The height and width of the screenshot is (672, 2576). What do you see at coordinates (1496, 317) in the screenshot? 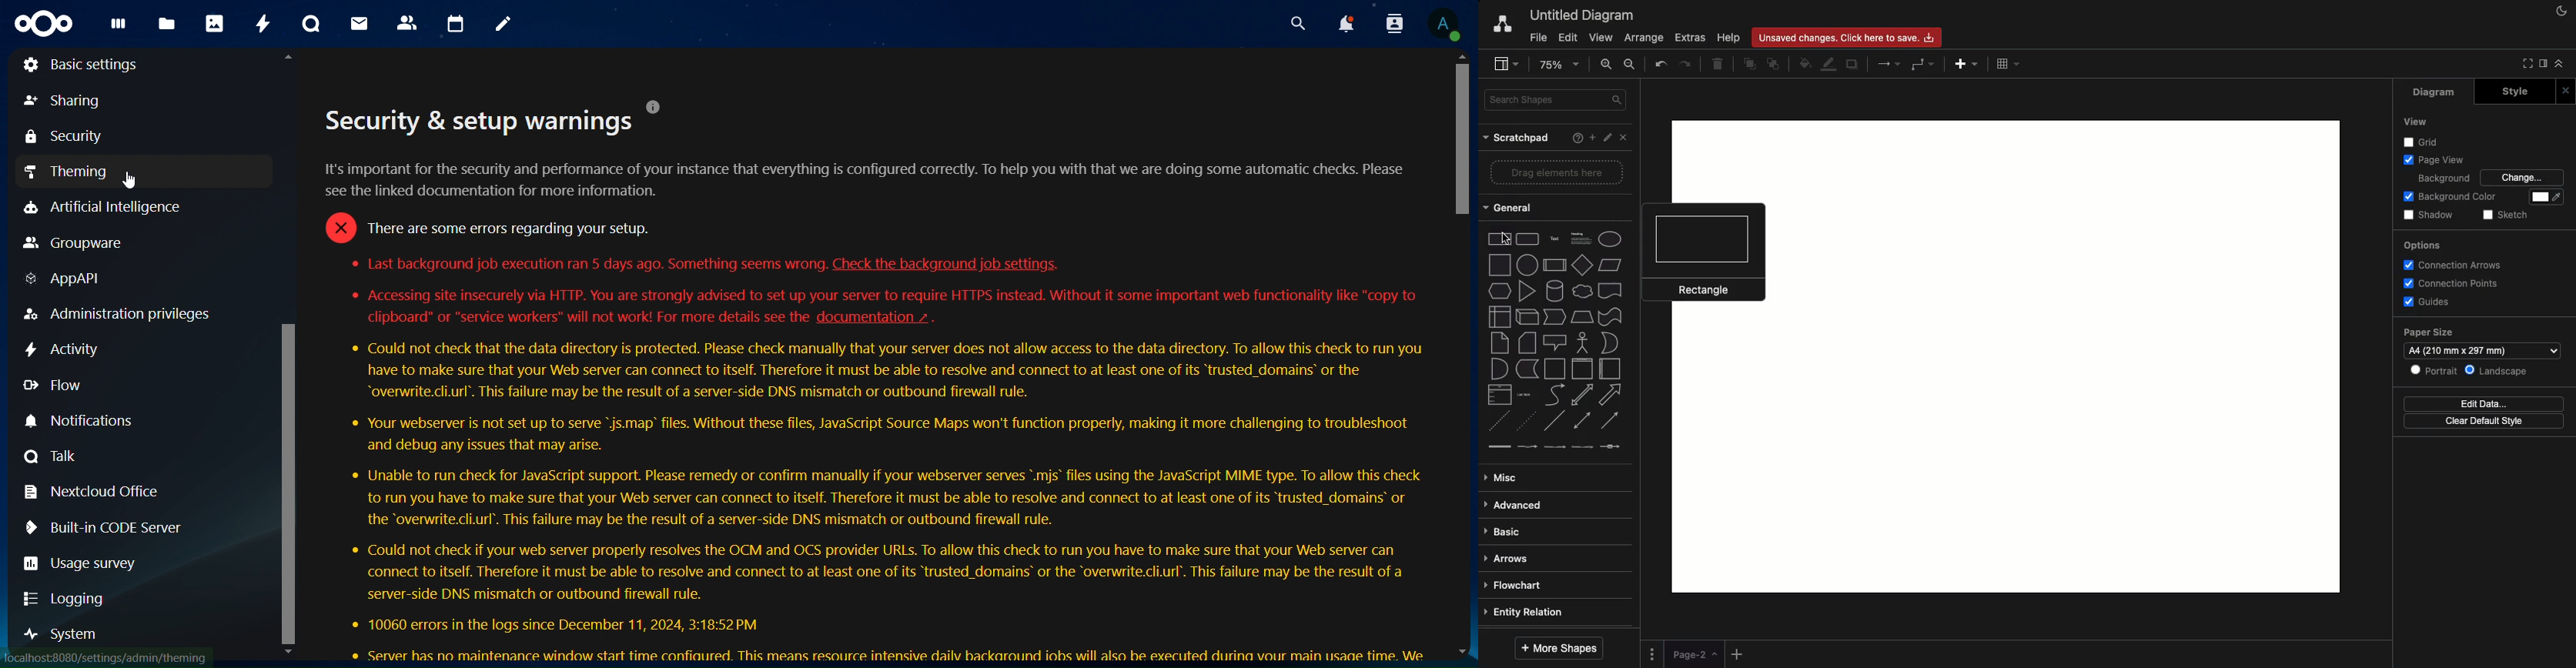
I see `internal storage` at bounding box center [1496, 317].